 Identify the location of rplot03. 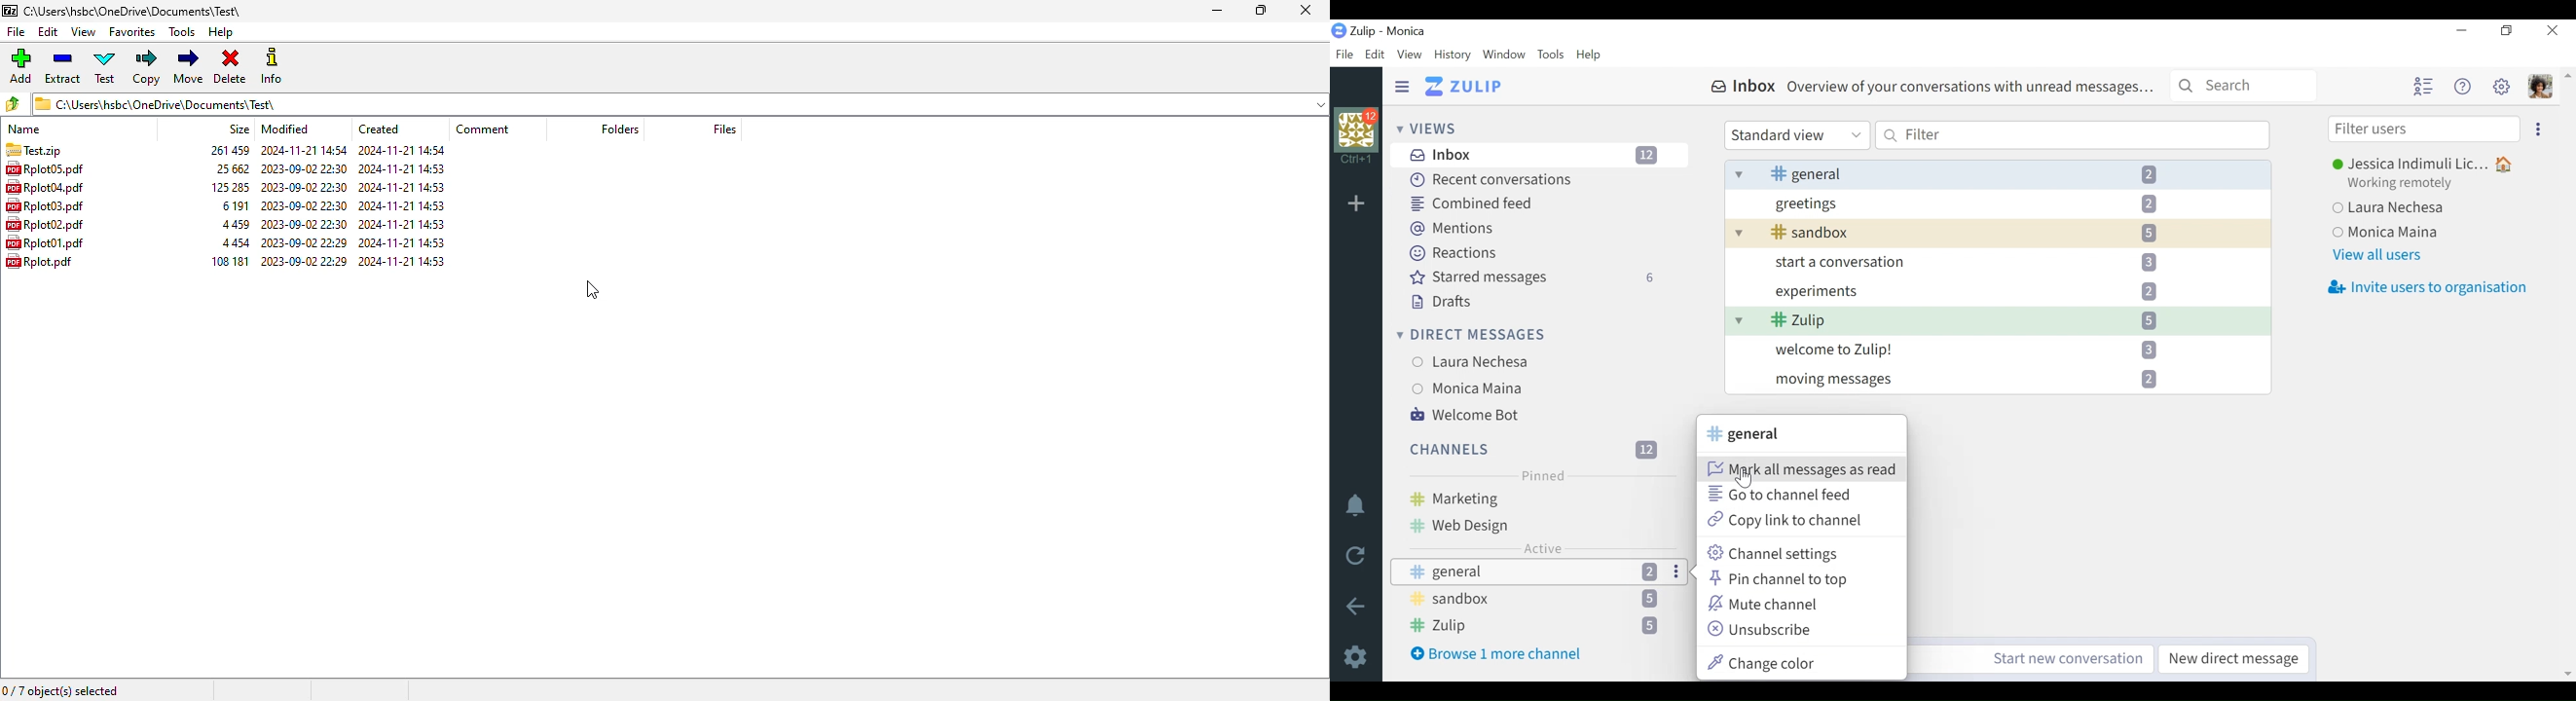
(45, 205).